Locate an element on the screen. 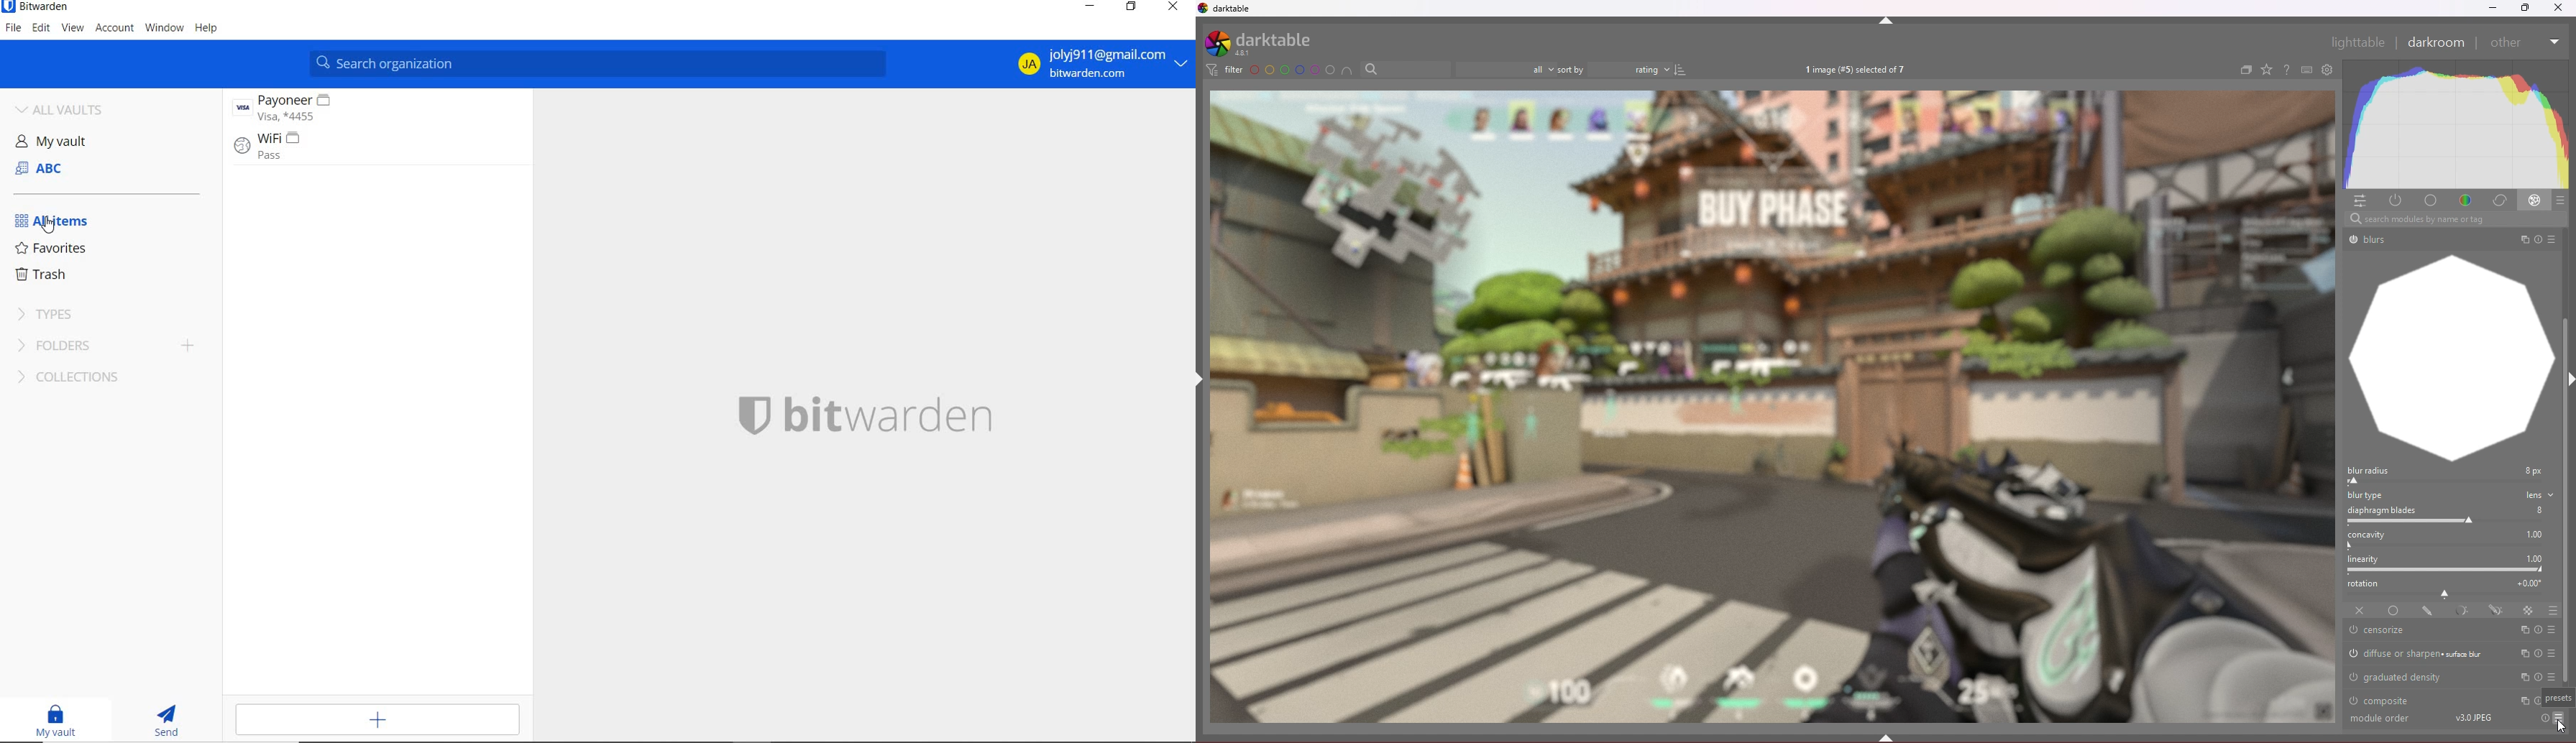 The image size is (2576, 756). parametric mask is located at coordinates (2463, 611).